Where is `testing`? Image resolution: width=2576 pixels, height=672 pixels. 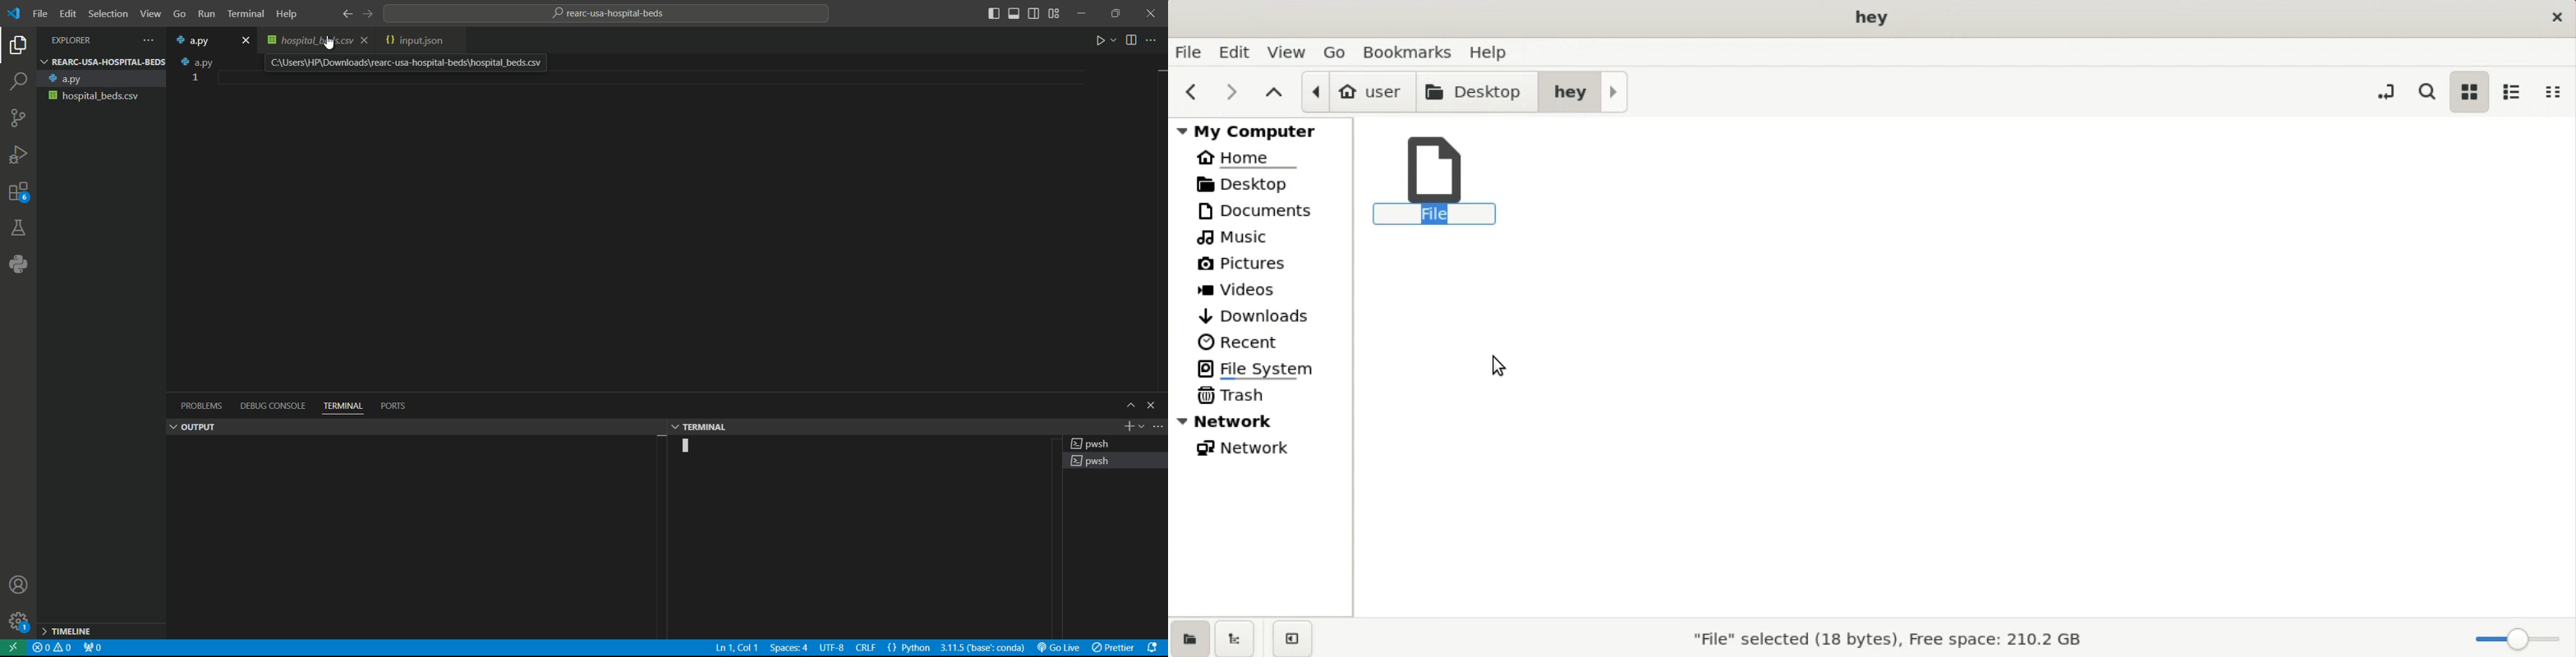
testing is located at coordinates (18, 227).